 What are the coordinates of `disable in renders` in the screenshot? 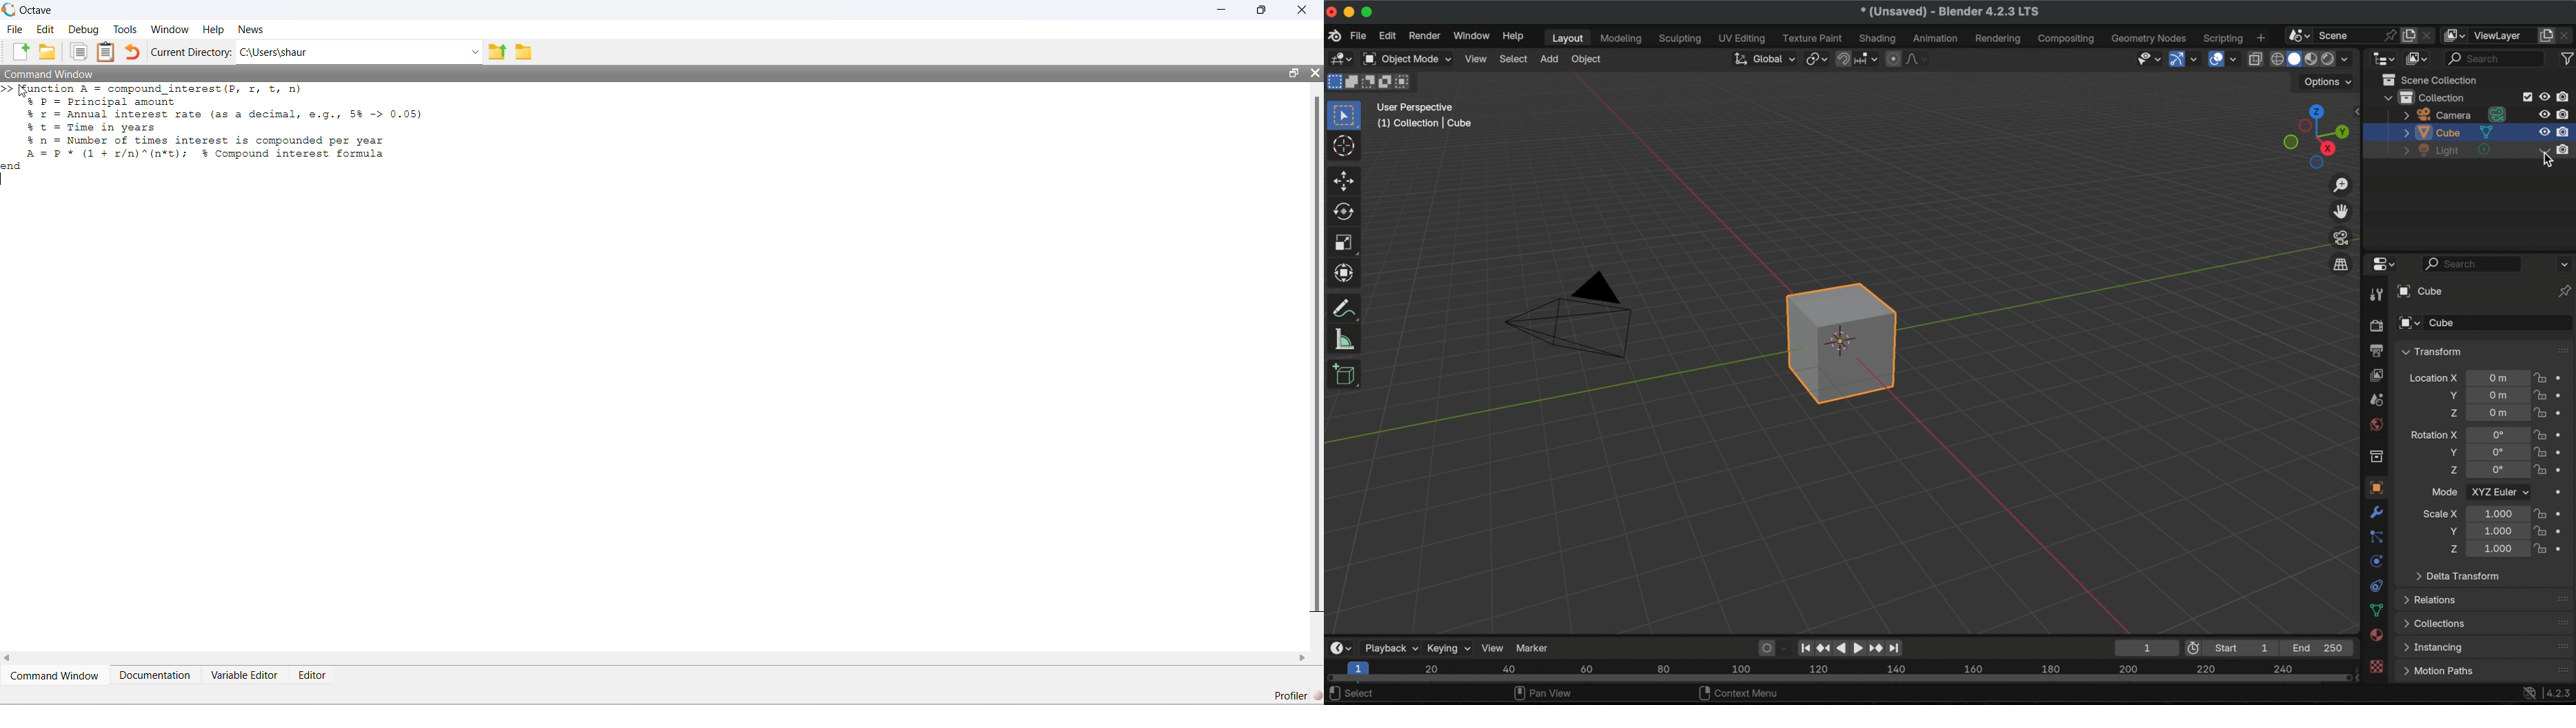 It's located at (2565, 149).